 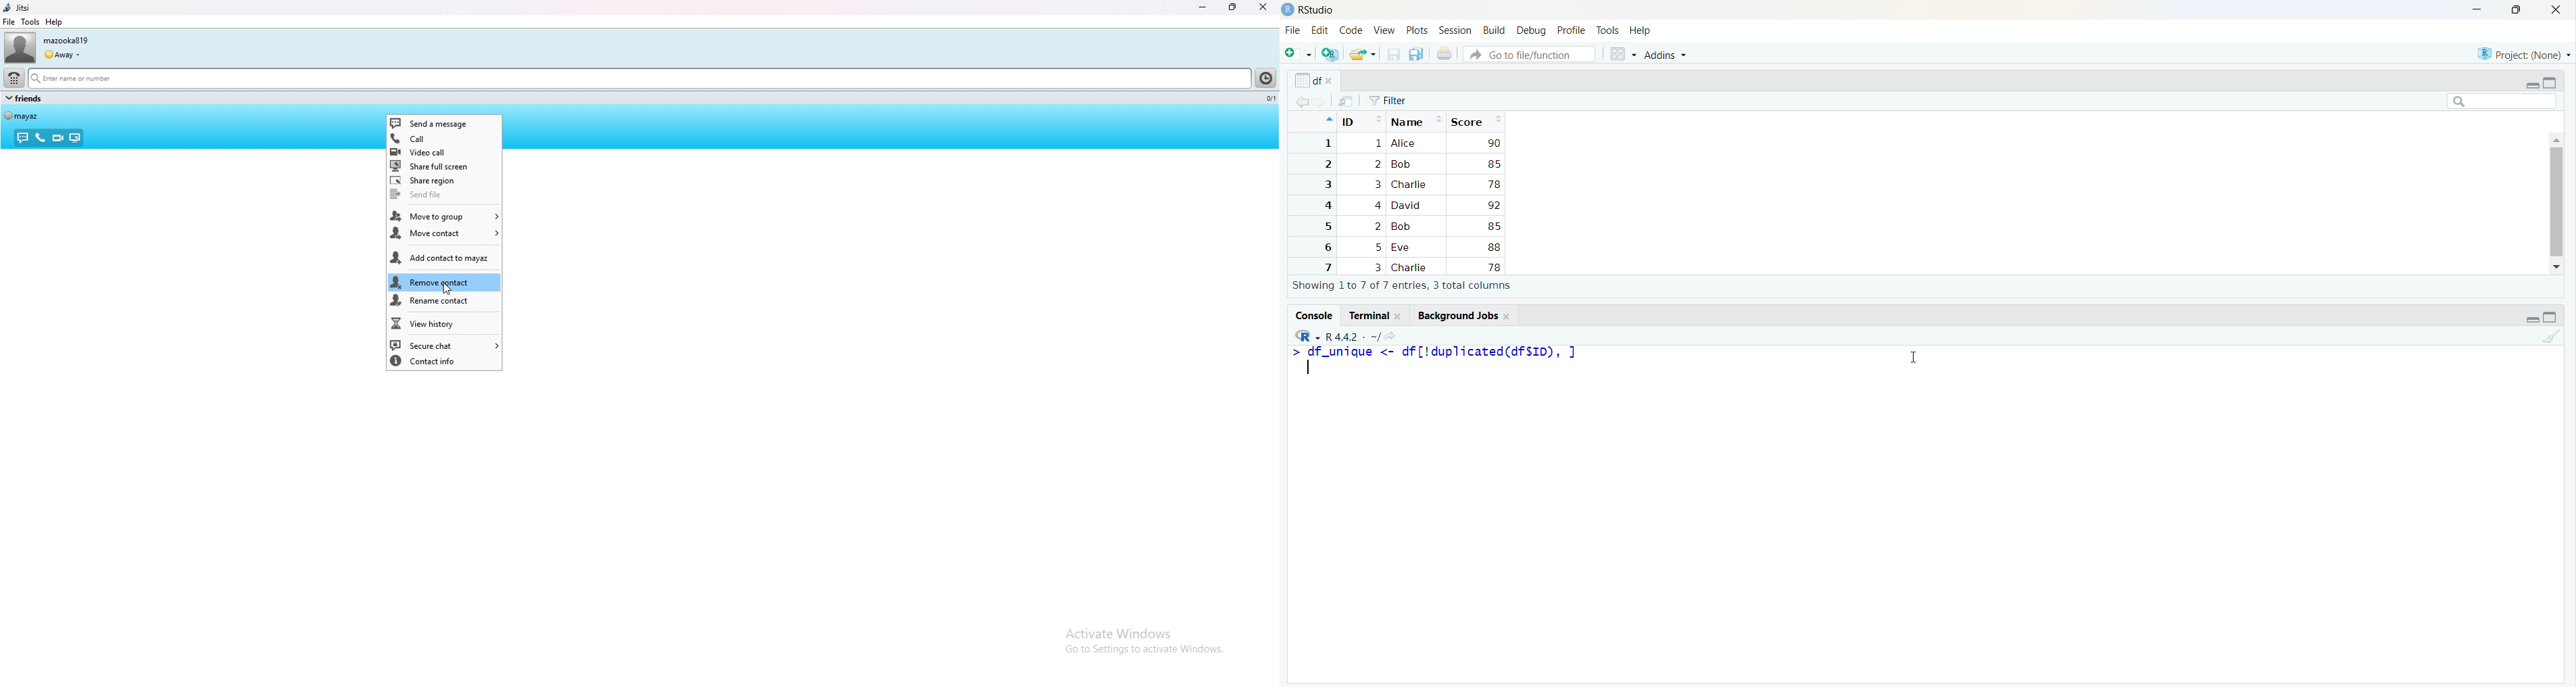 What do you see at coordinates (1351, 31) in the screenshot?
I see `Code` at bounding box center [1351, 31].